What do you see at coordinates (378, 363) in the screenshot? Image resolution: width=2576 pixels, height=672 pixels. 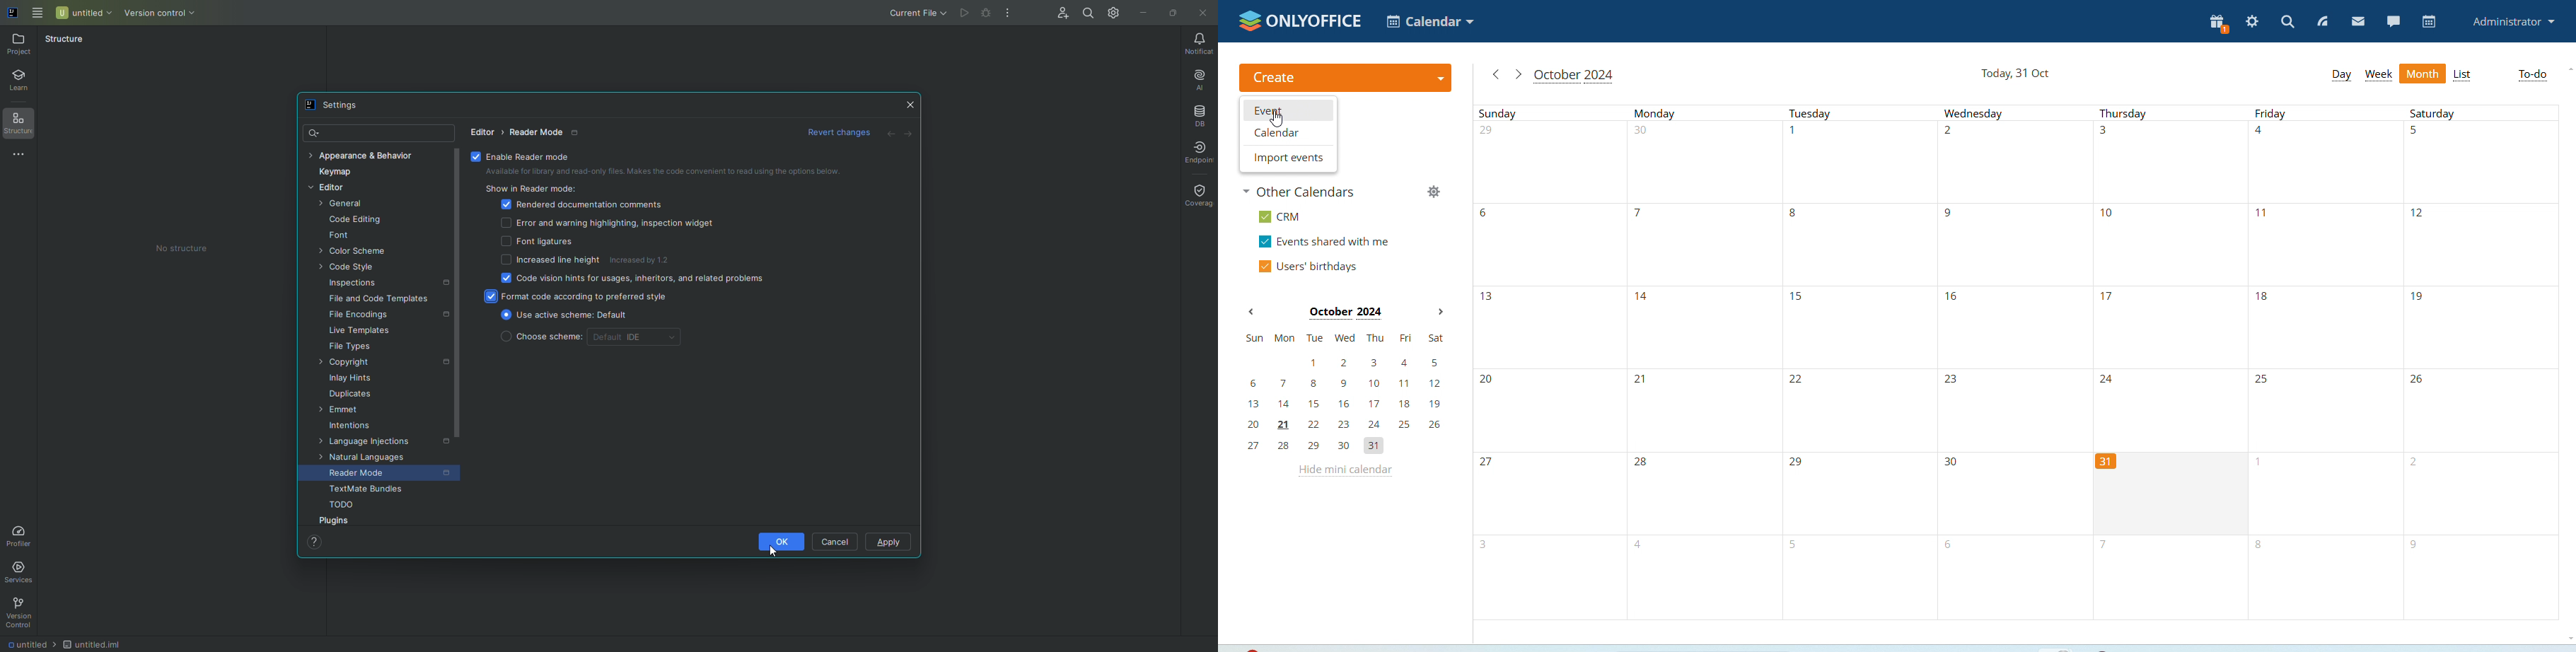 I see `Copyright` at bounding box center [378, 363].